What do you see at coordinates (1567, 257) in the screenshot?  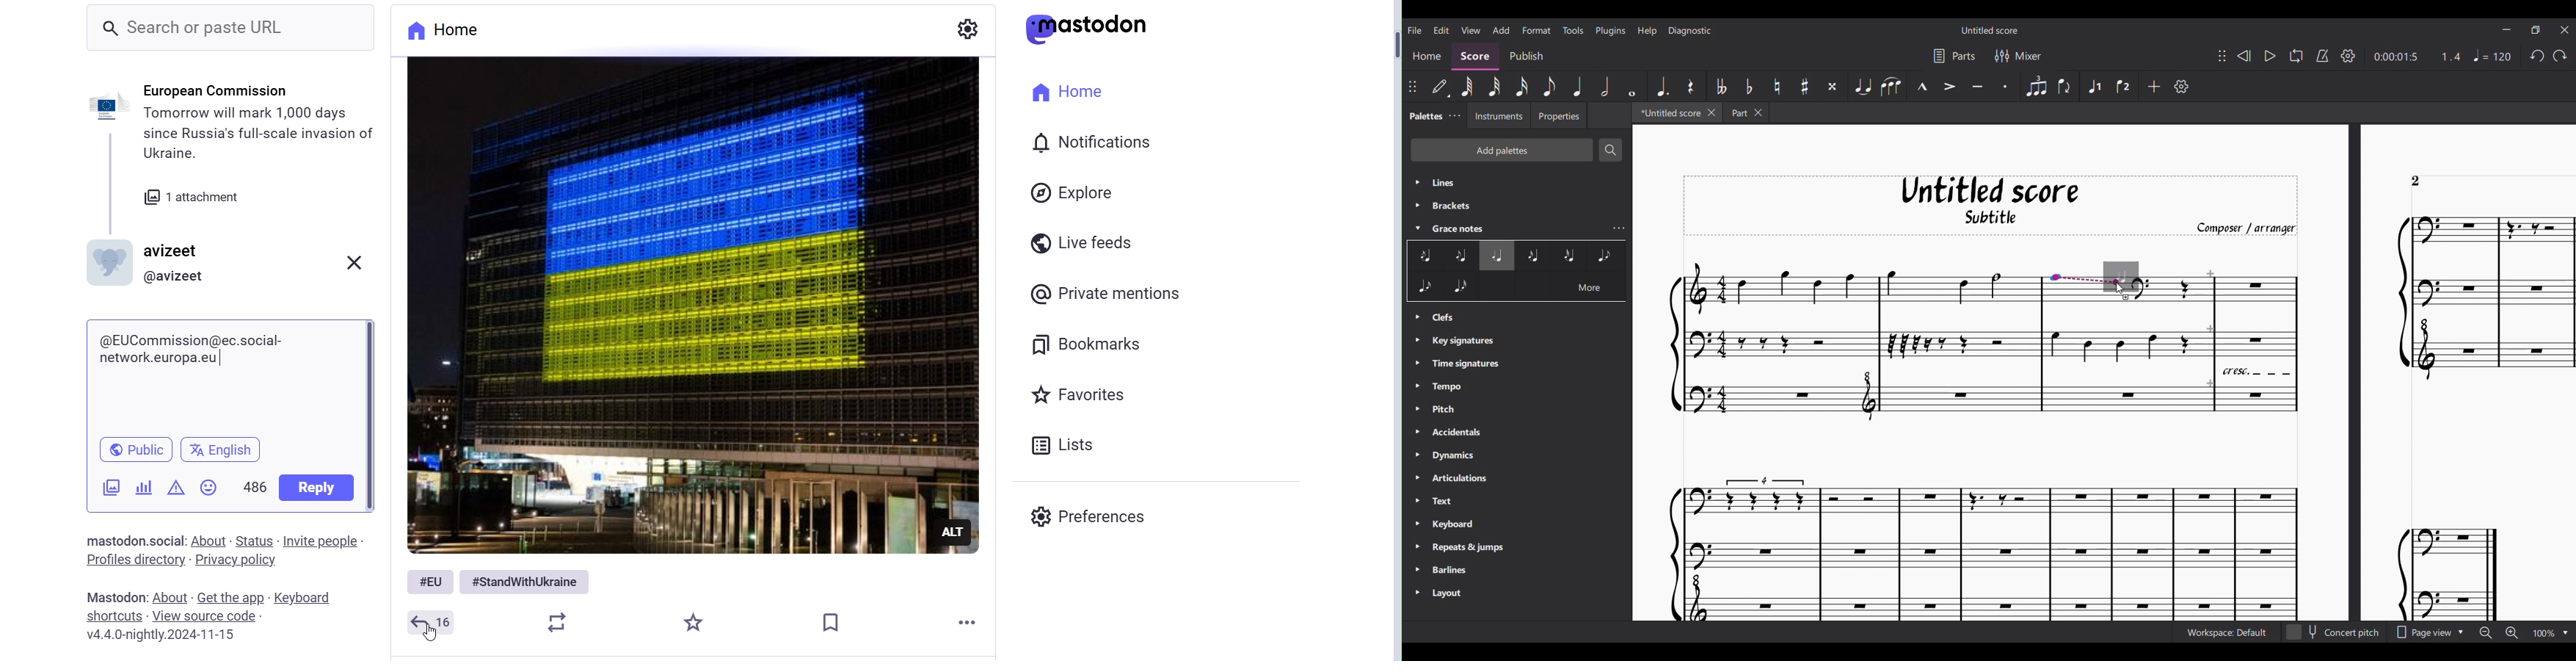 I see `grace note options` at bounding box center [1567, 257].